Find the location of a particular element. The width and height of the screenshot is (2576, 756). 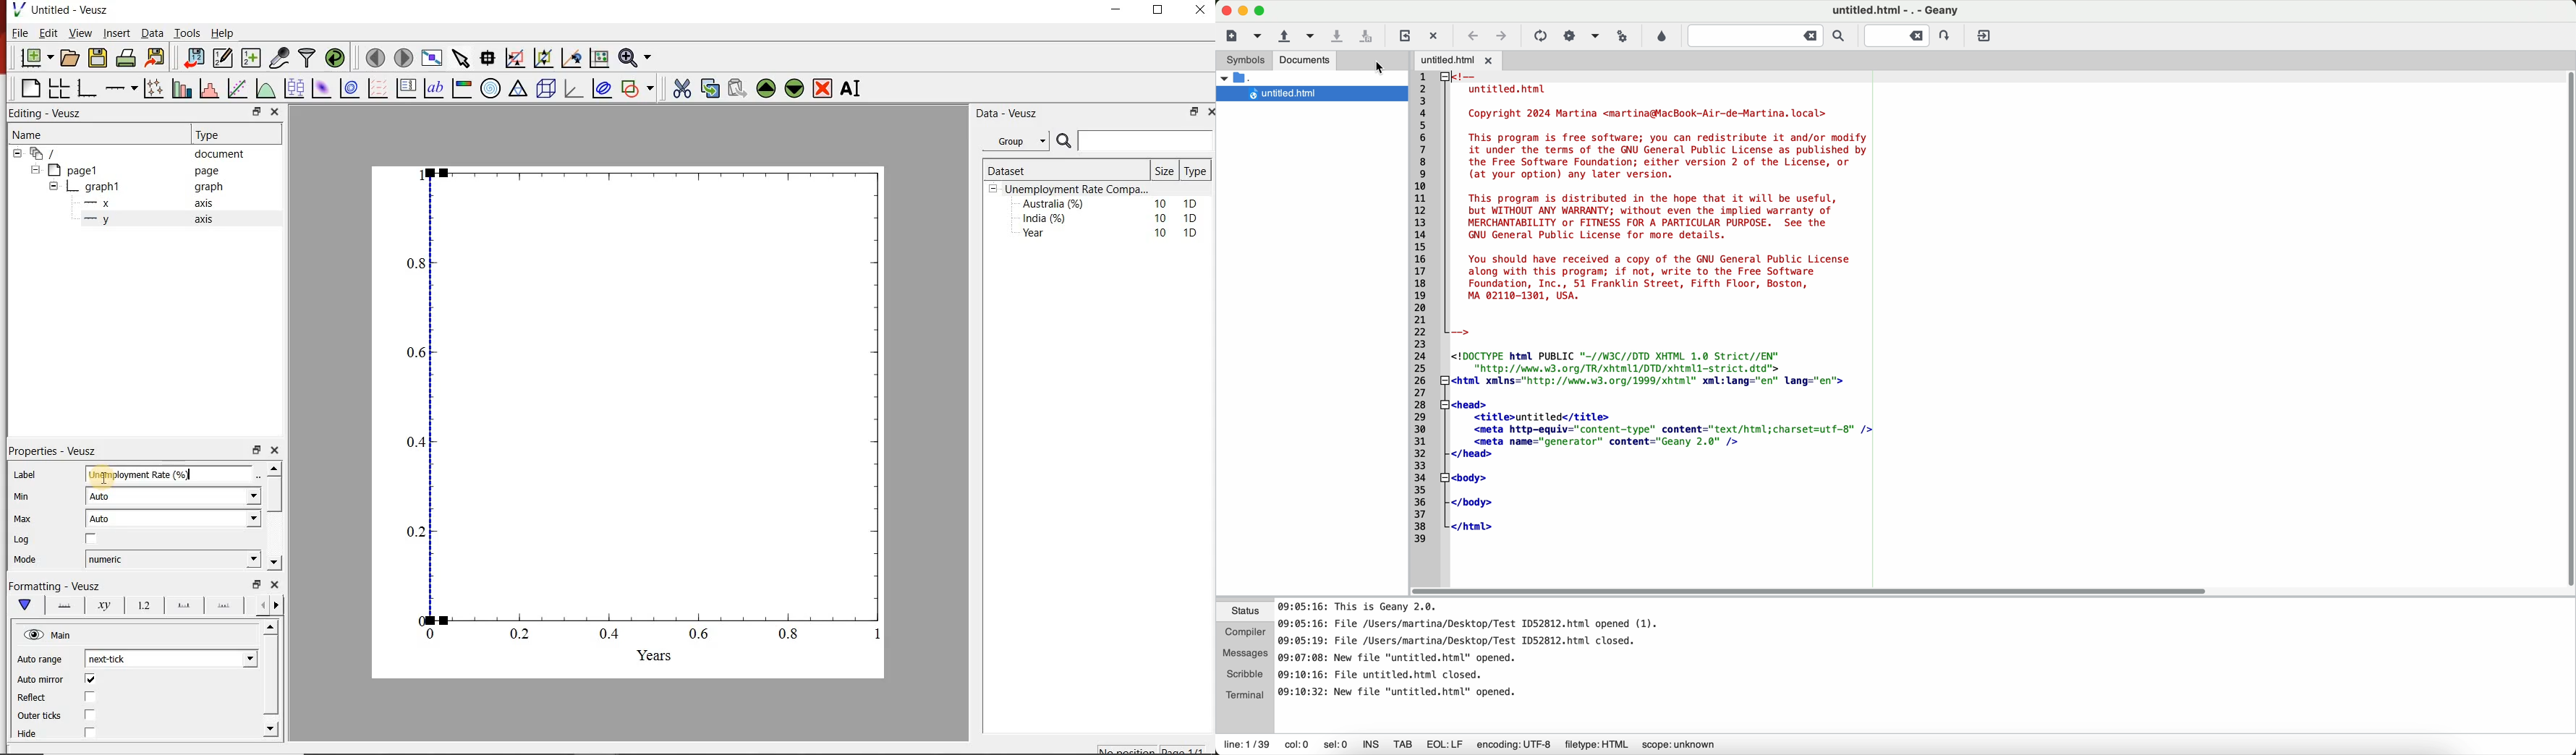

add an axis is located at coordinates (120, 88).